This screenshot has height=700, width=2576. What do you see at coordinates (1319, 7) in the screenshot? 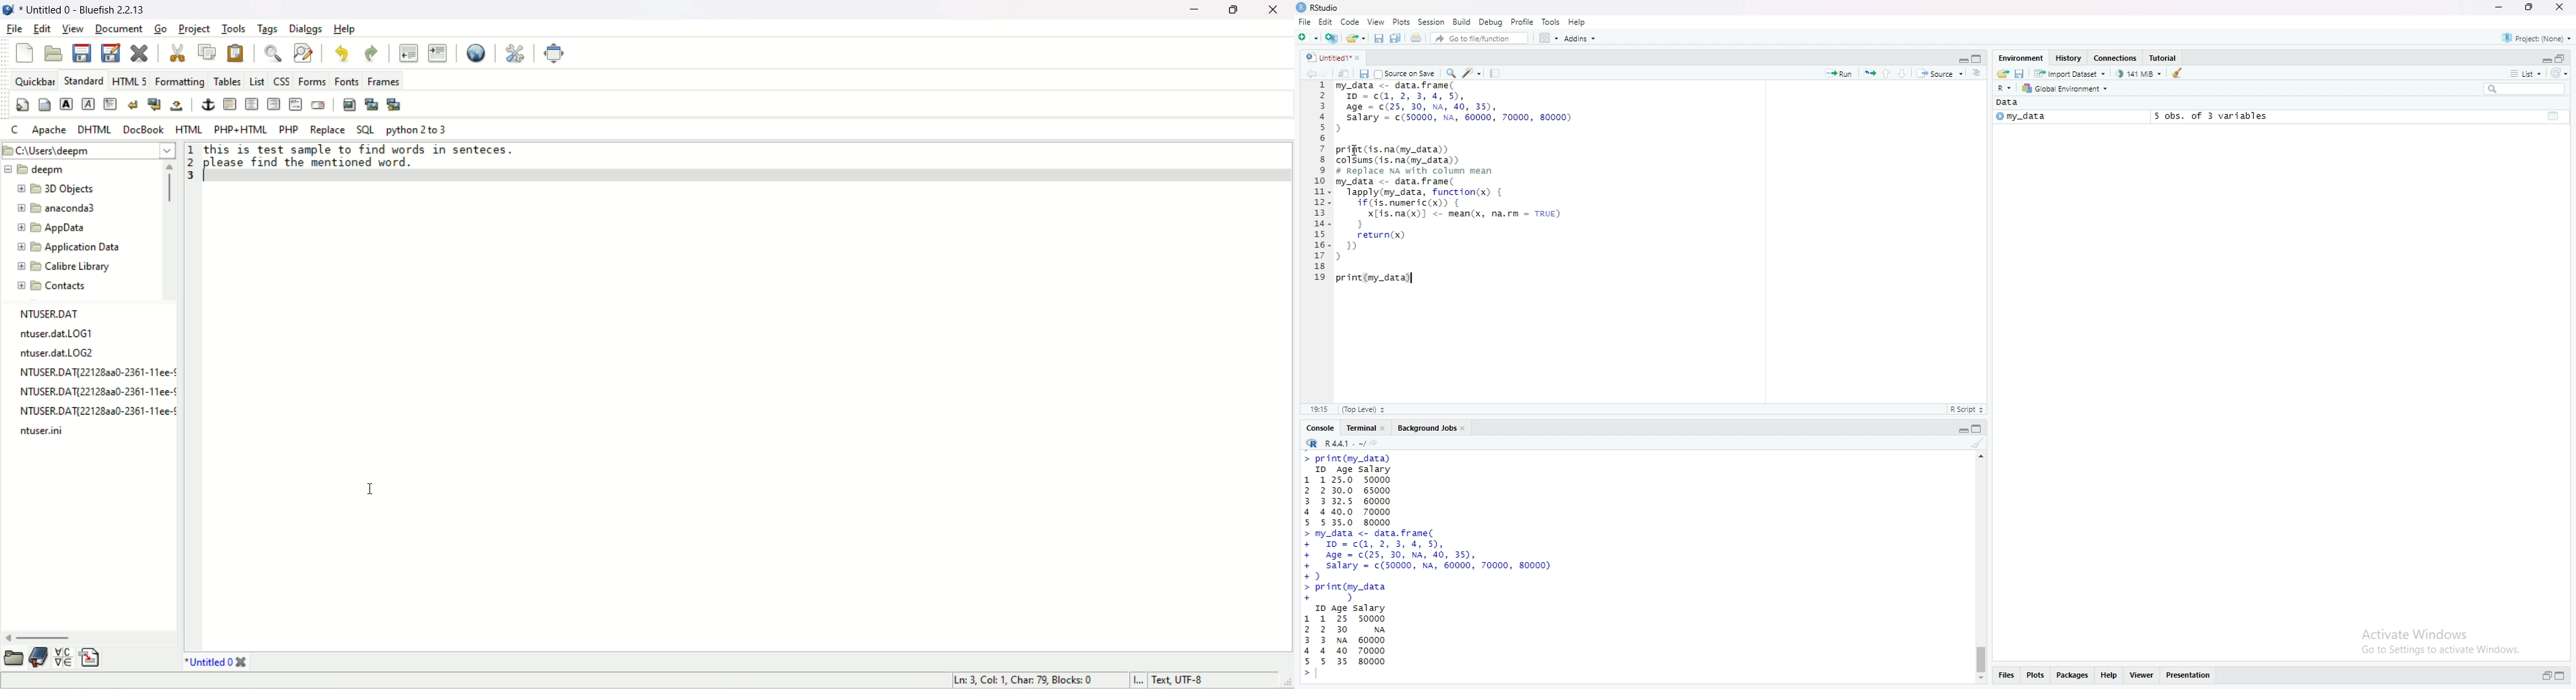
I see `Rstudio` at bounding box center [1319, 7].